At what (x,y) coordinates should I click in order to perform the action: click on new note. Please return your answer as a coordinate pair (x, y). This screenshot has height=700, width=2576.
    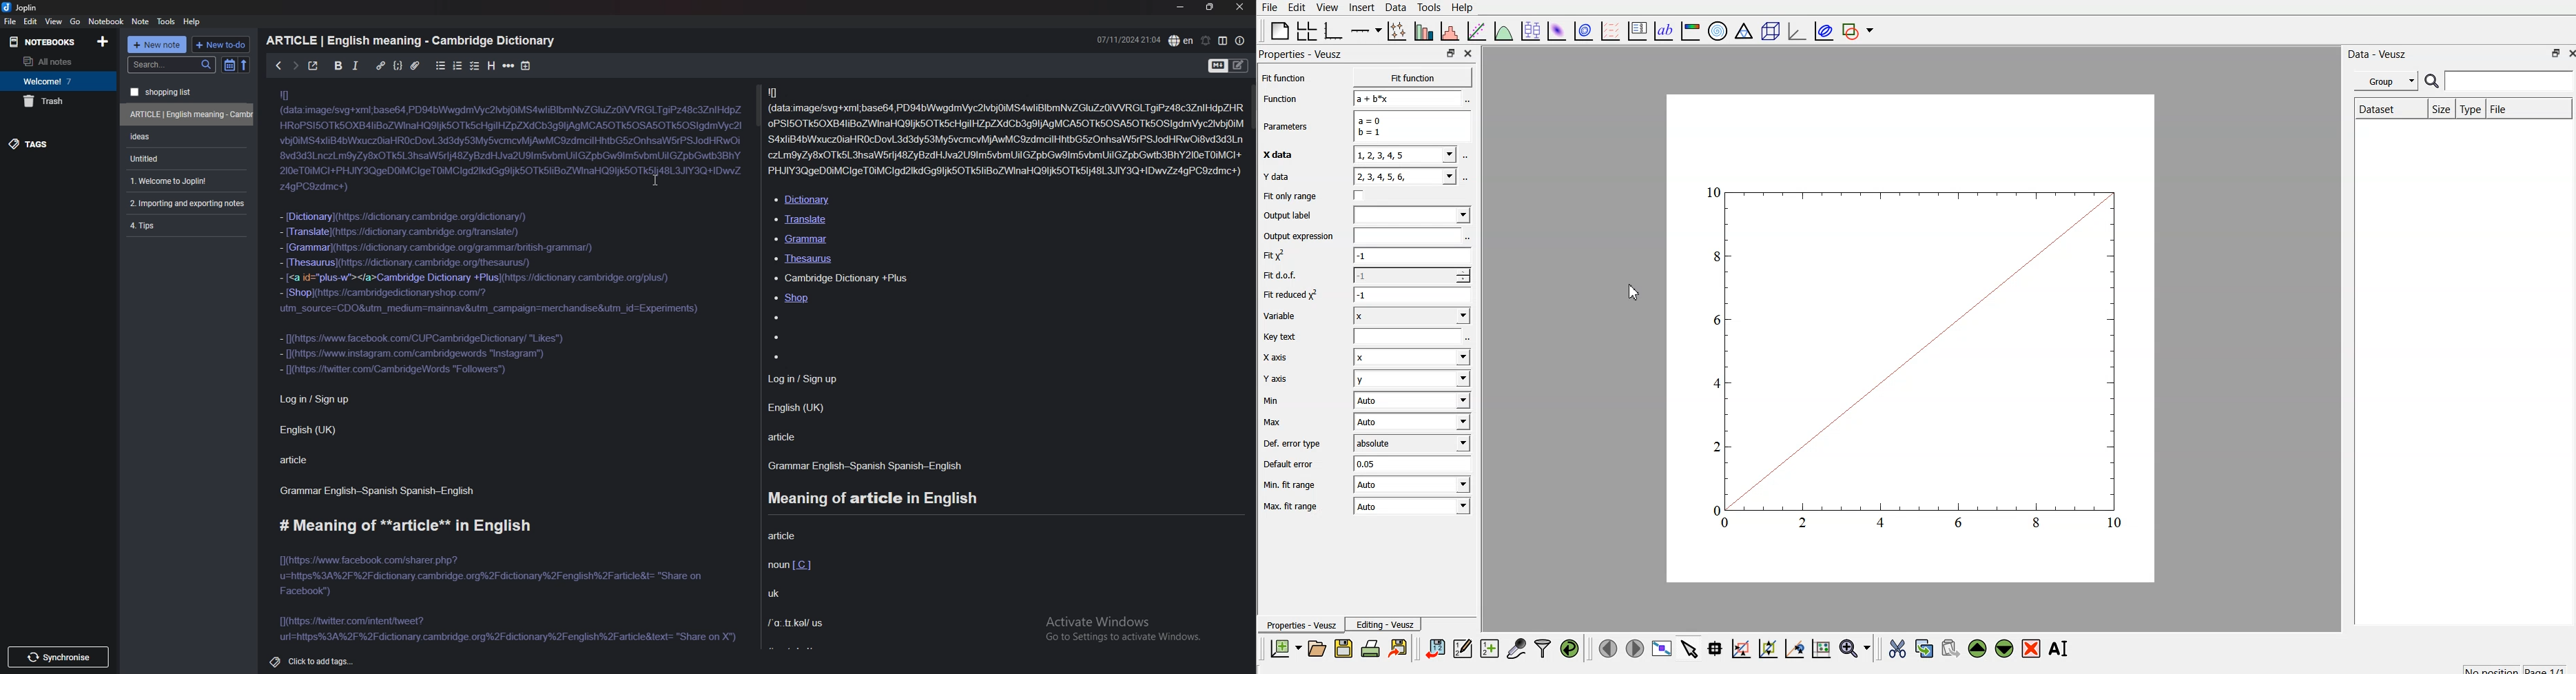
    Looking at the image, I should click on (156, 44).